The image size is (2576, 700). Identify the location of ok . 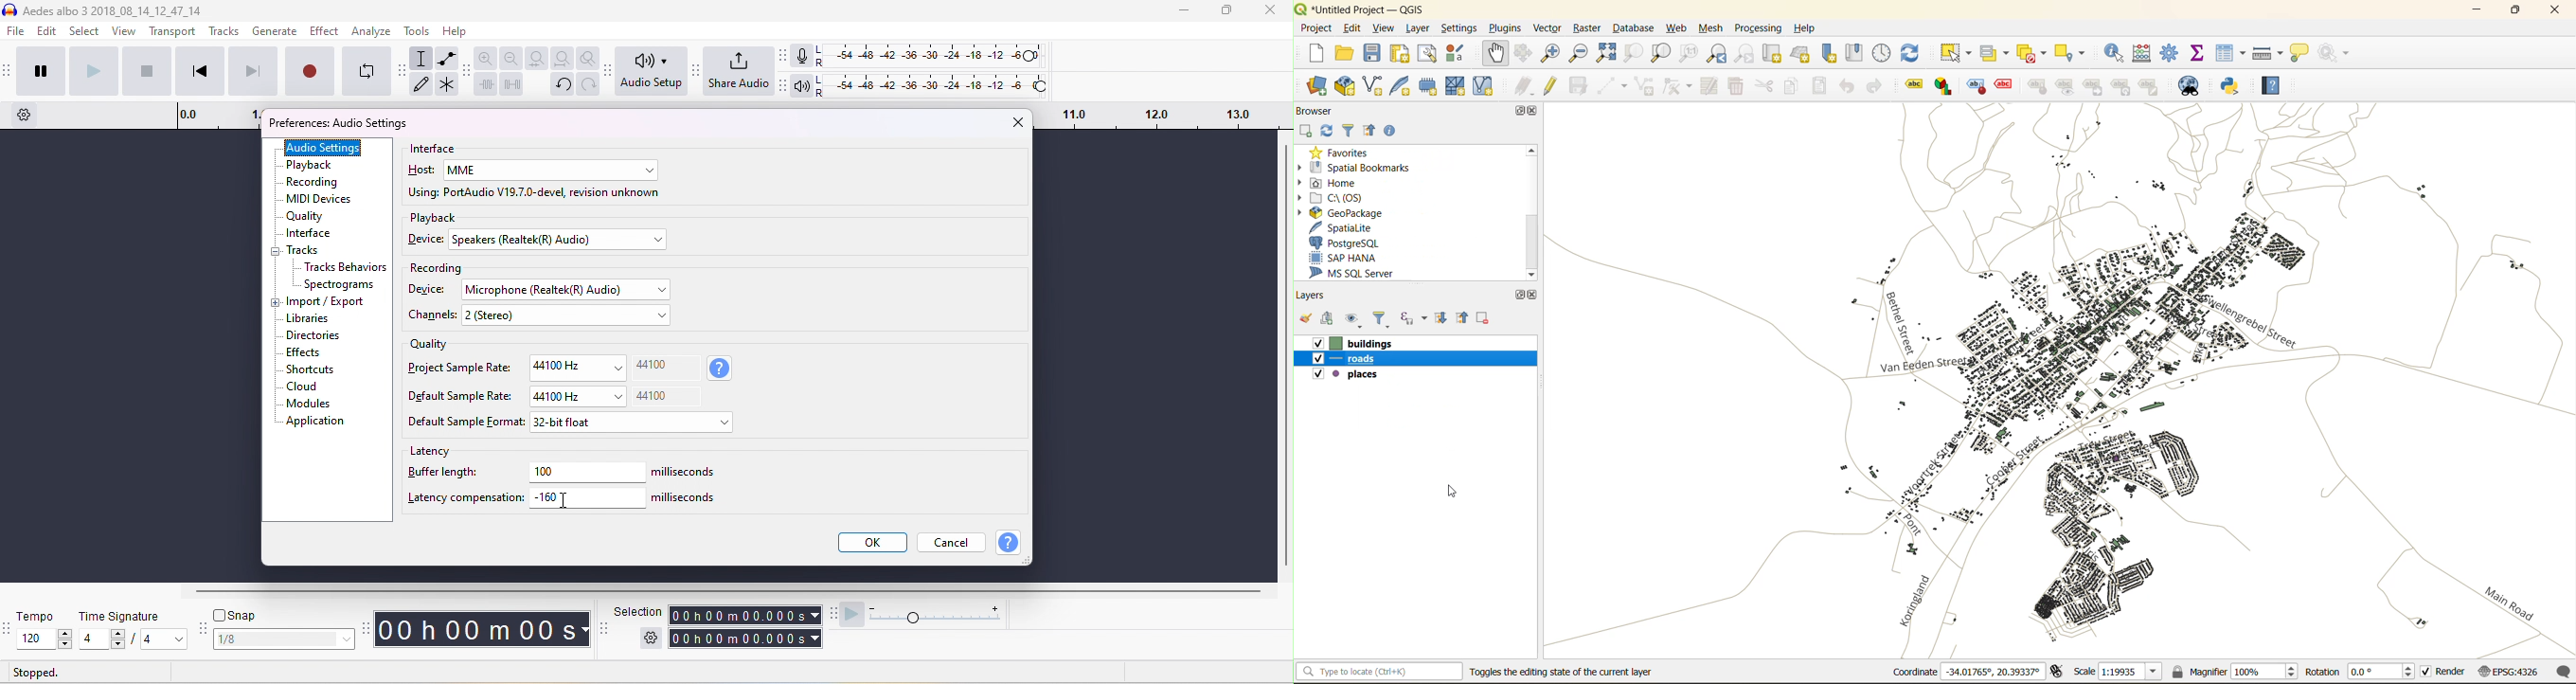
(870, 542).